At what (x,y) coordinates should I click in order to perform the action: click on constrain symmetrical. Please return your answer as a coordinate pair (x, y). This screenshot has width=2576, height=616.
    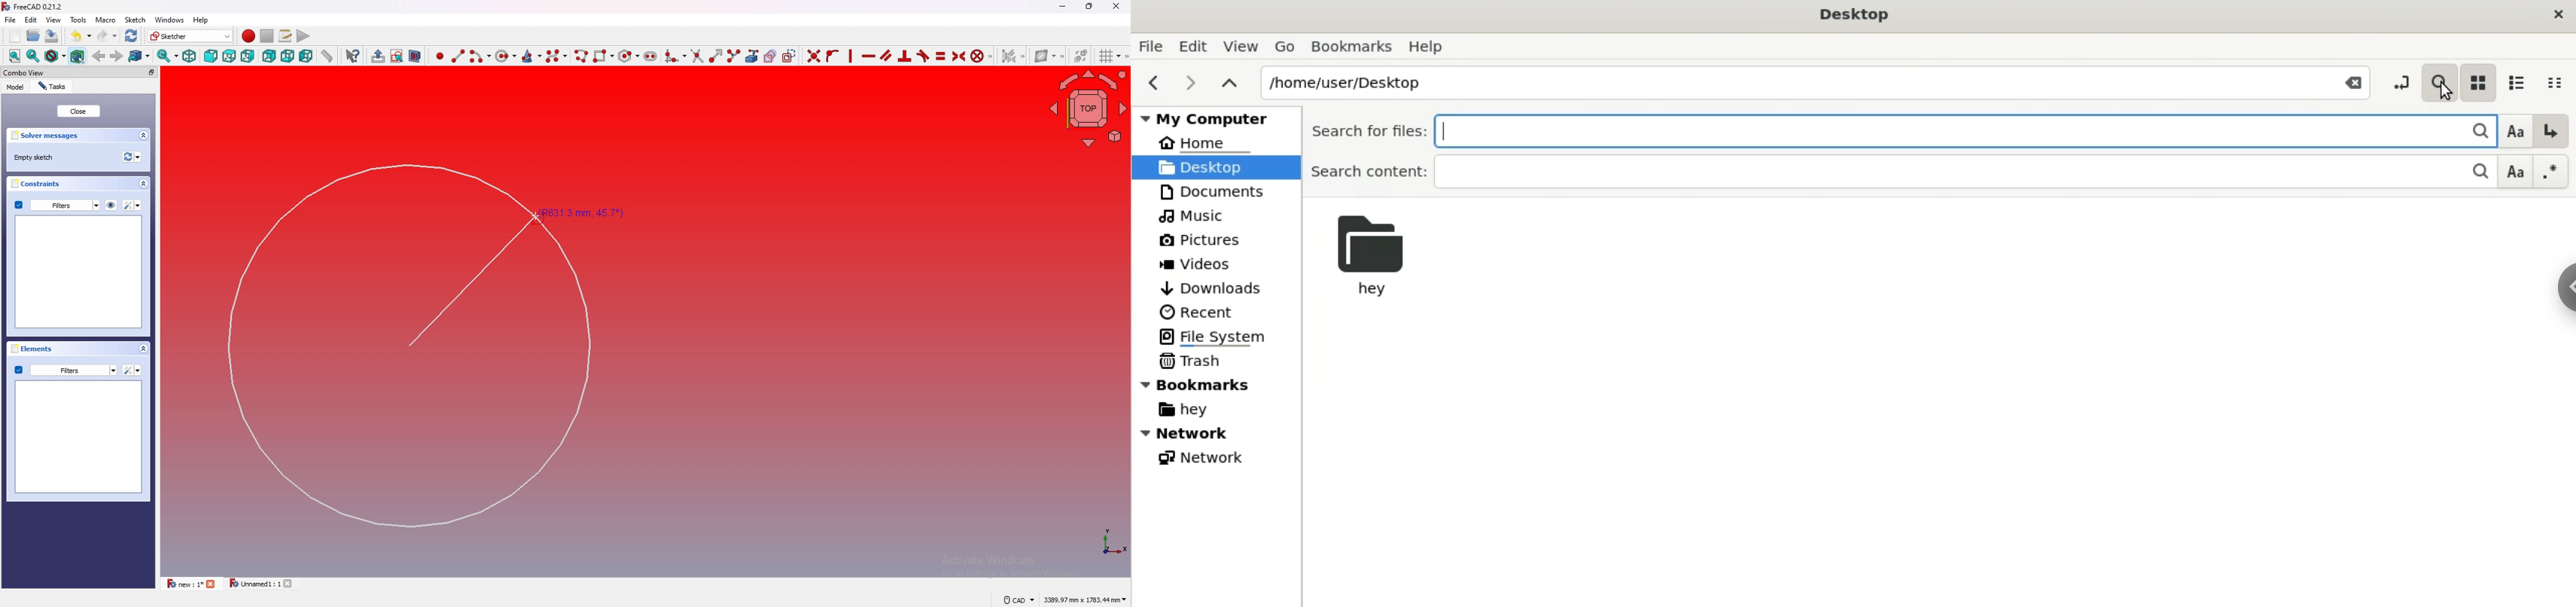
    Looking at the image, I should click on (960, 55).